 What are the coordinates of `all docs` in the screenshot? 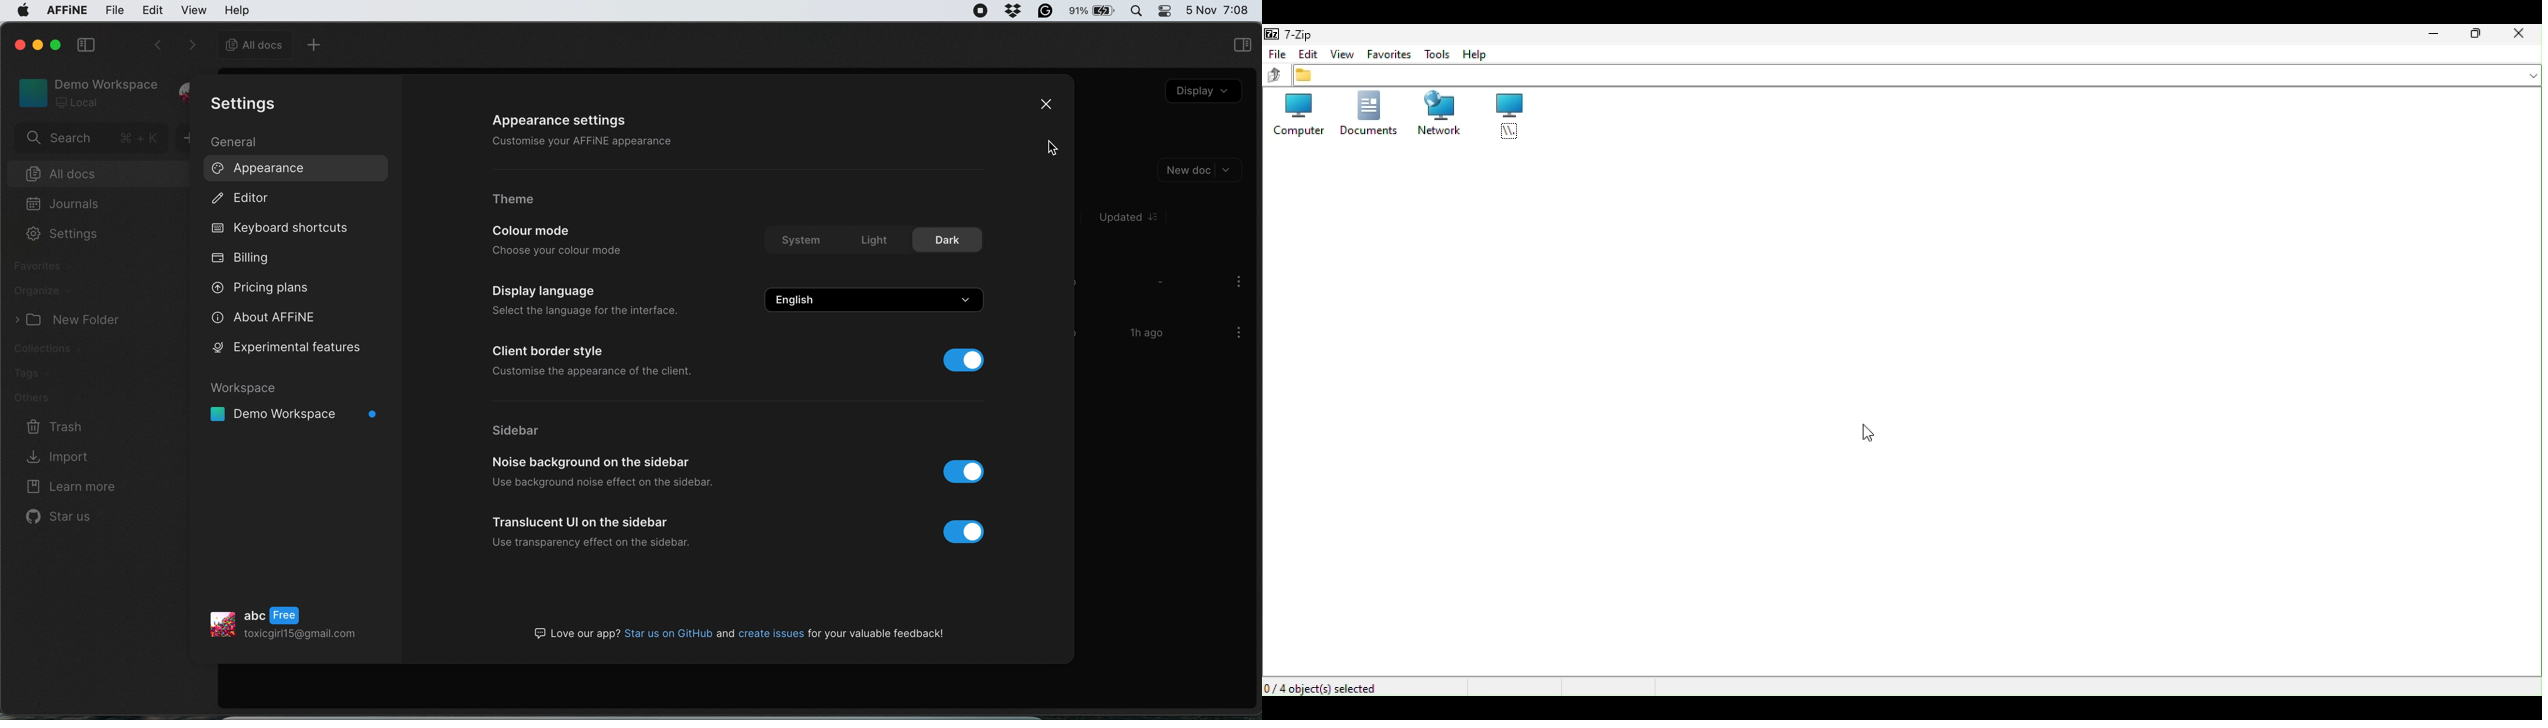 It's located at (92, 173).